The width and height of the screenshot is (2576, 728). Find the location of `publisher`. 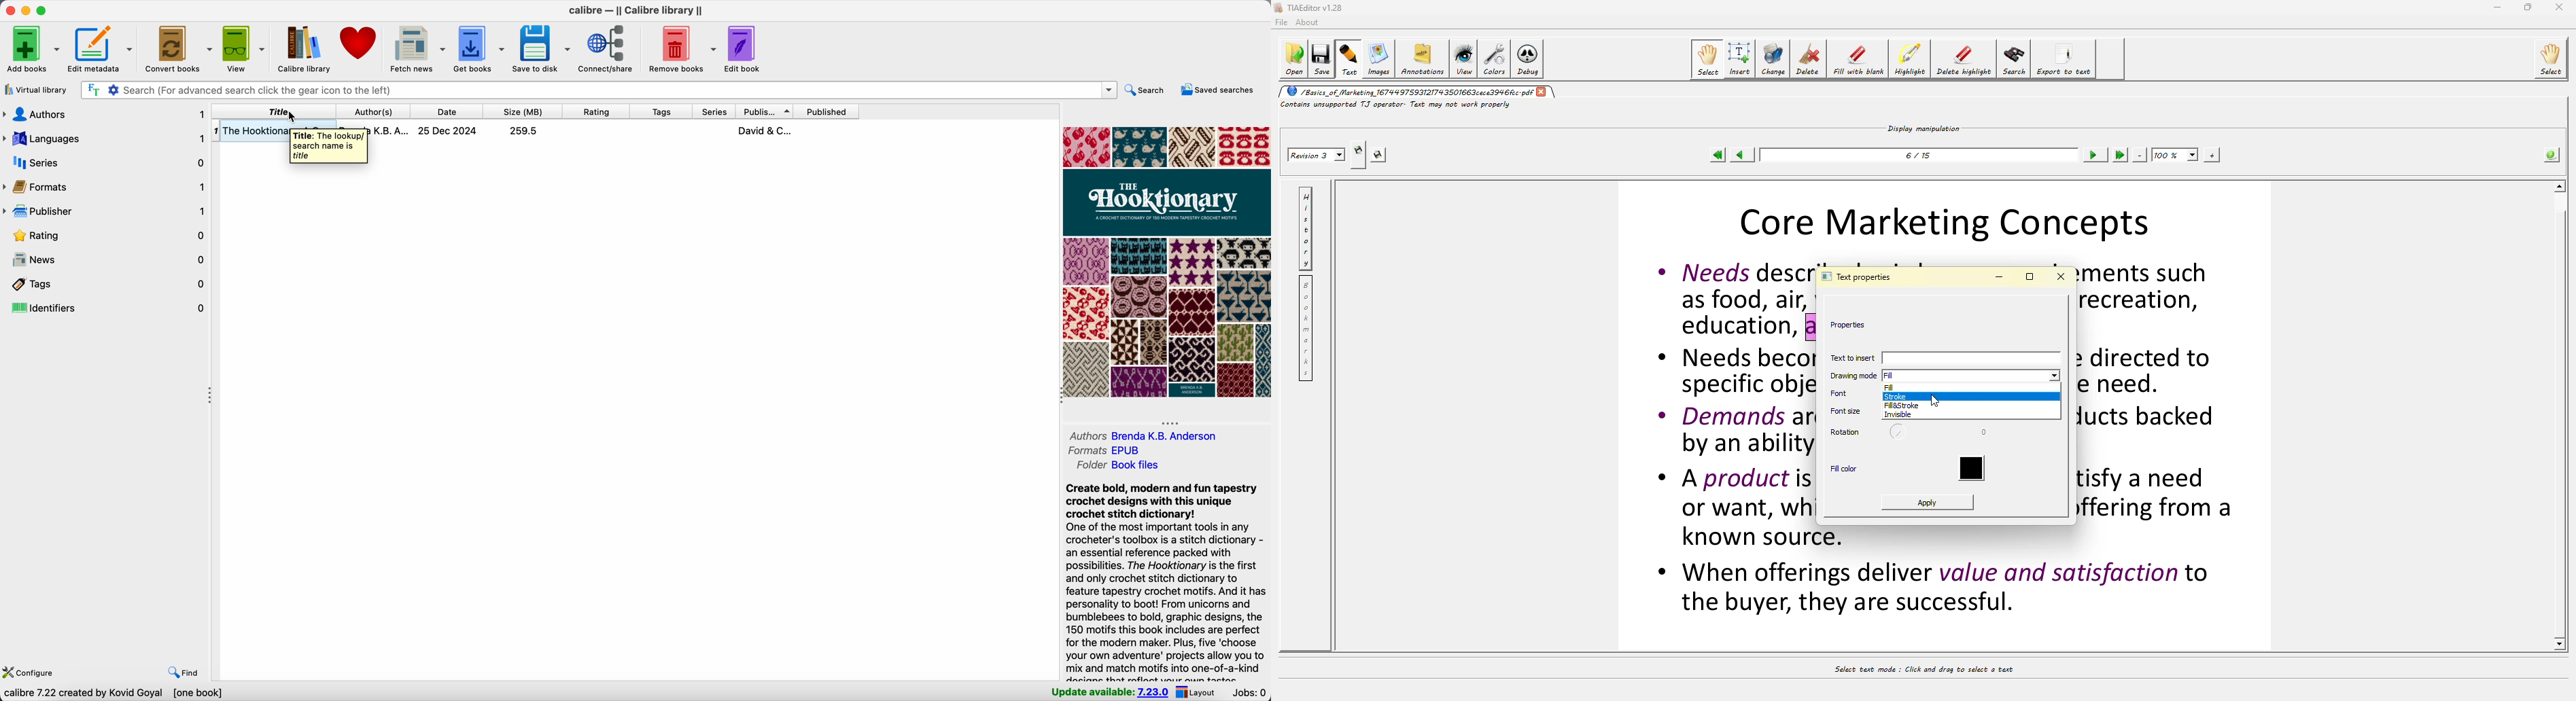

publisher is located at coordinates (105, 214).